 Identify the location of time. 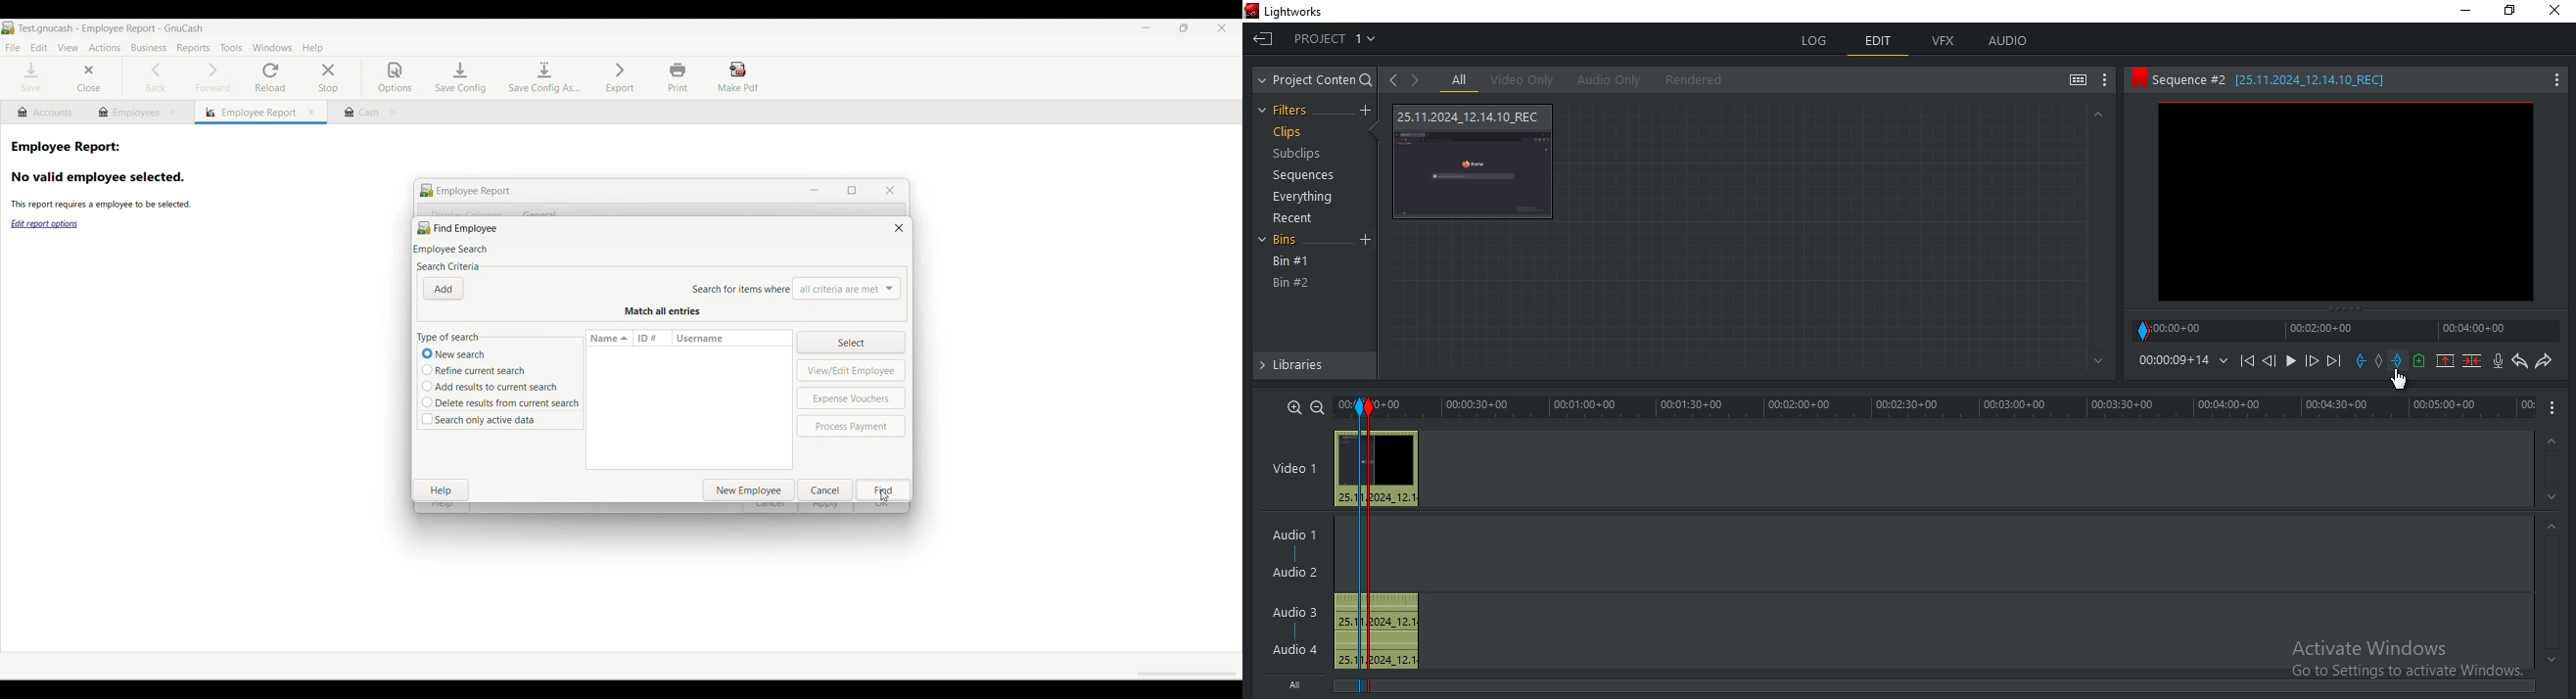
(2183, 359).